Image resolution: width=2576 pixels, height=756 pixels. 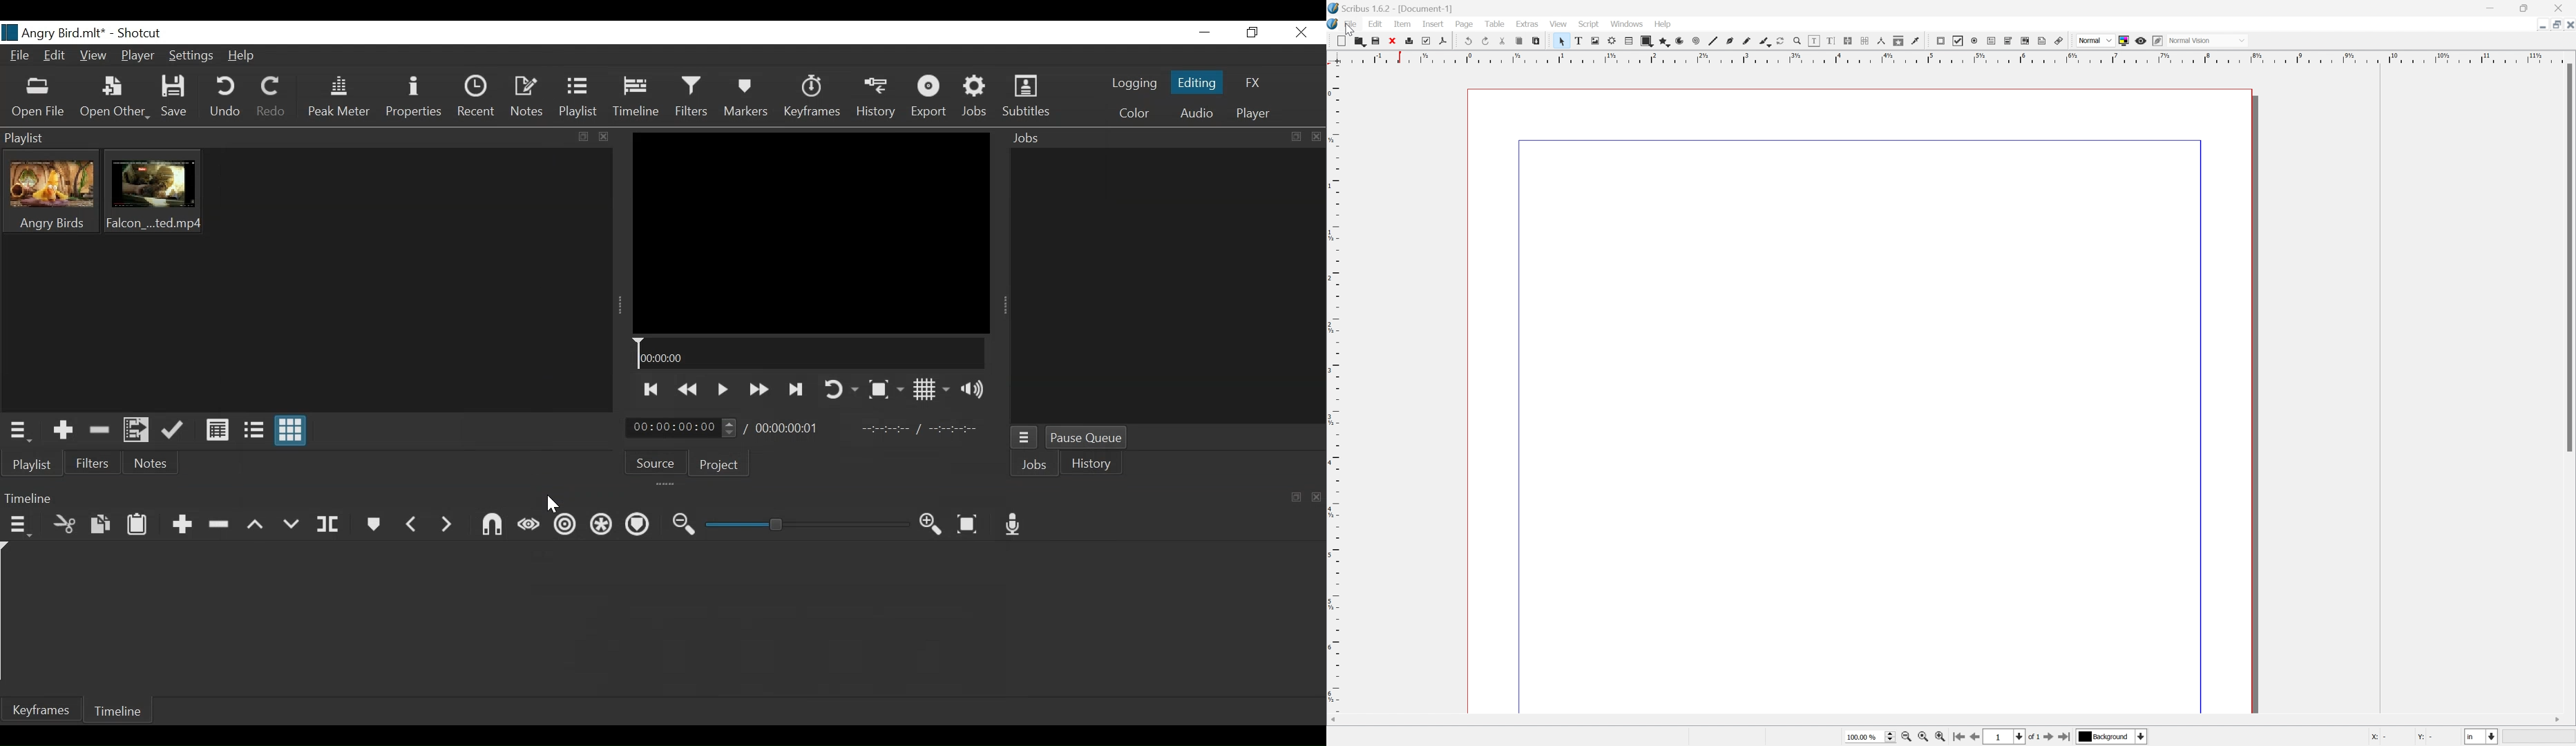 I want to click on Jobs Panel, so click(x=1165, y=137).